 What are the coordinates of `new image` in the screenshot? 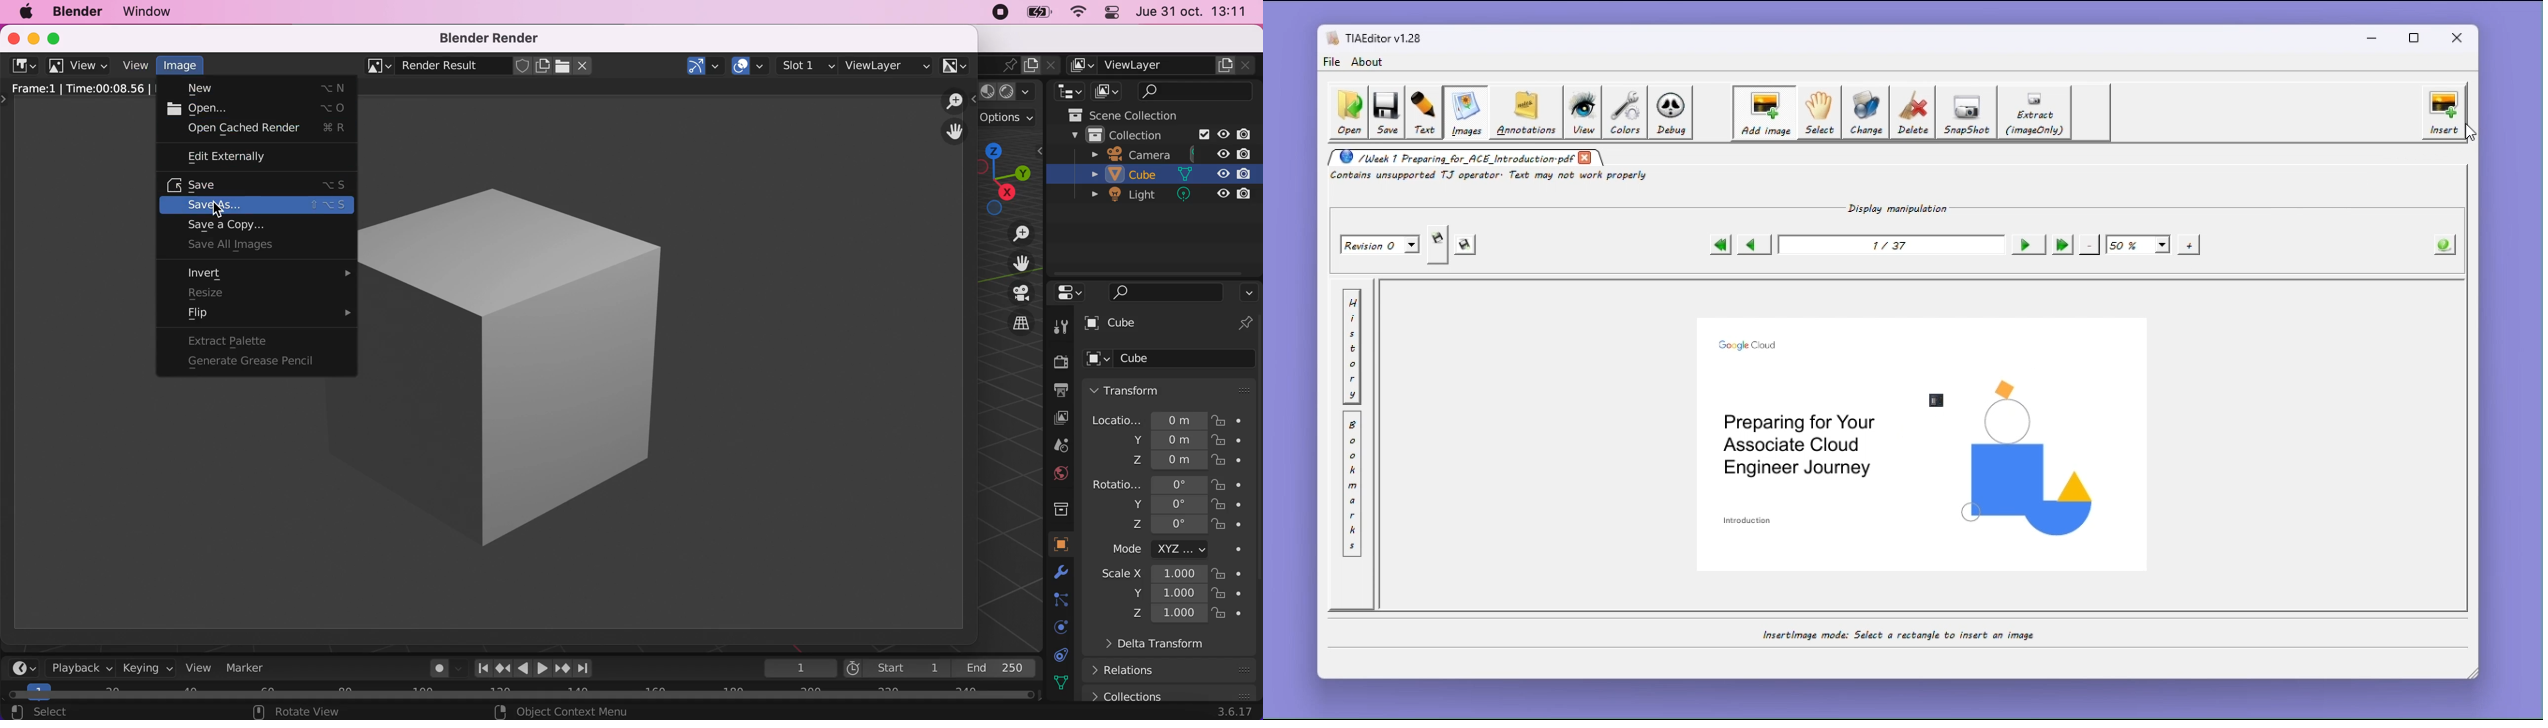 It's located at (543, 66).